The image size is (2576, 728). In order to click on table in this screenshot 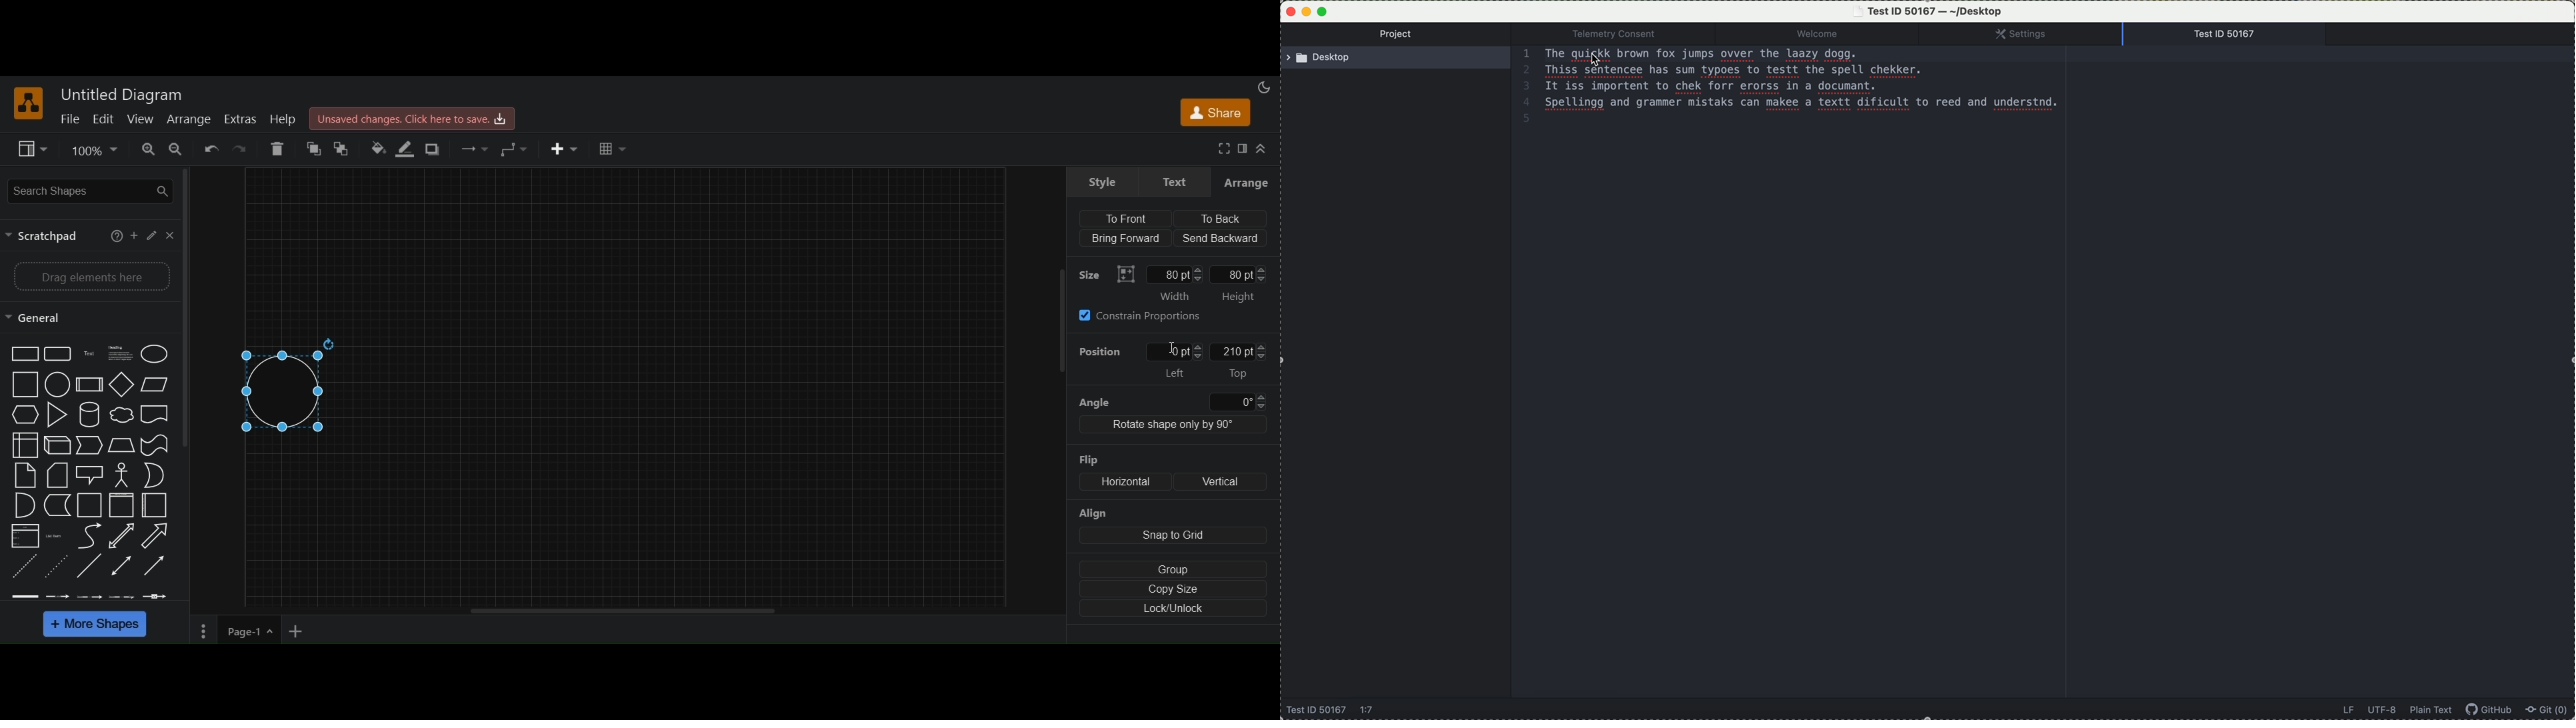, I will do `click(612, 150)`.